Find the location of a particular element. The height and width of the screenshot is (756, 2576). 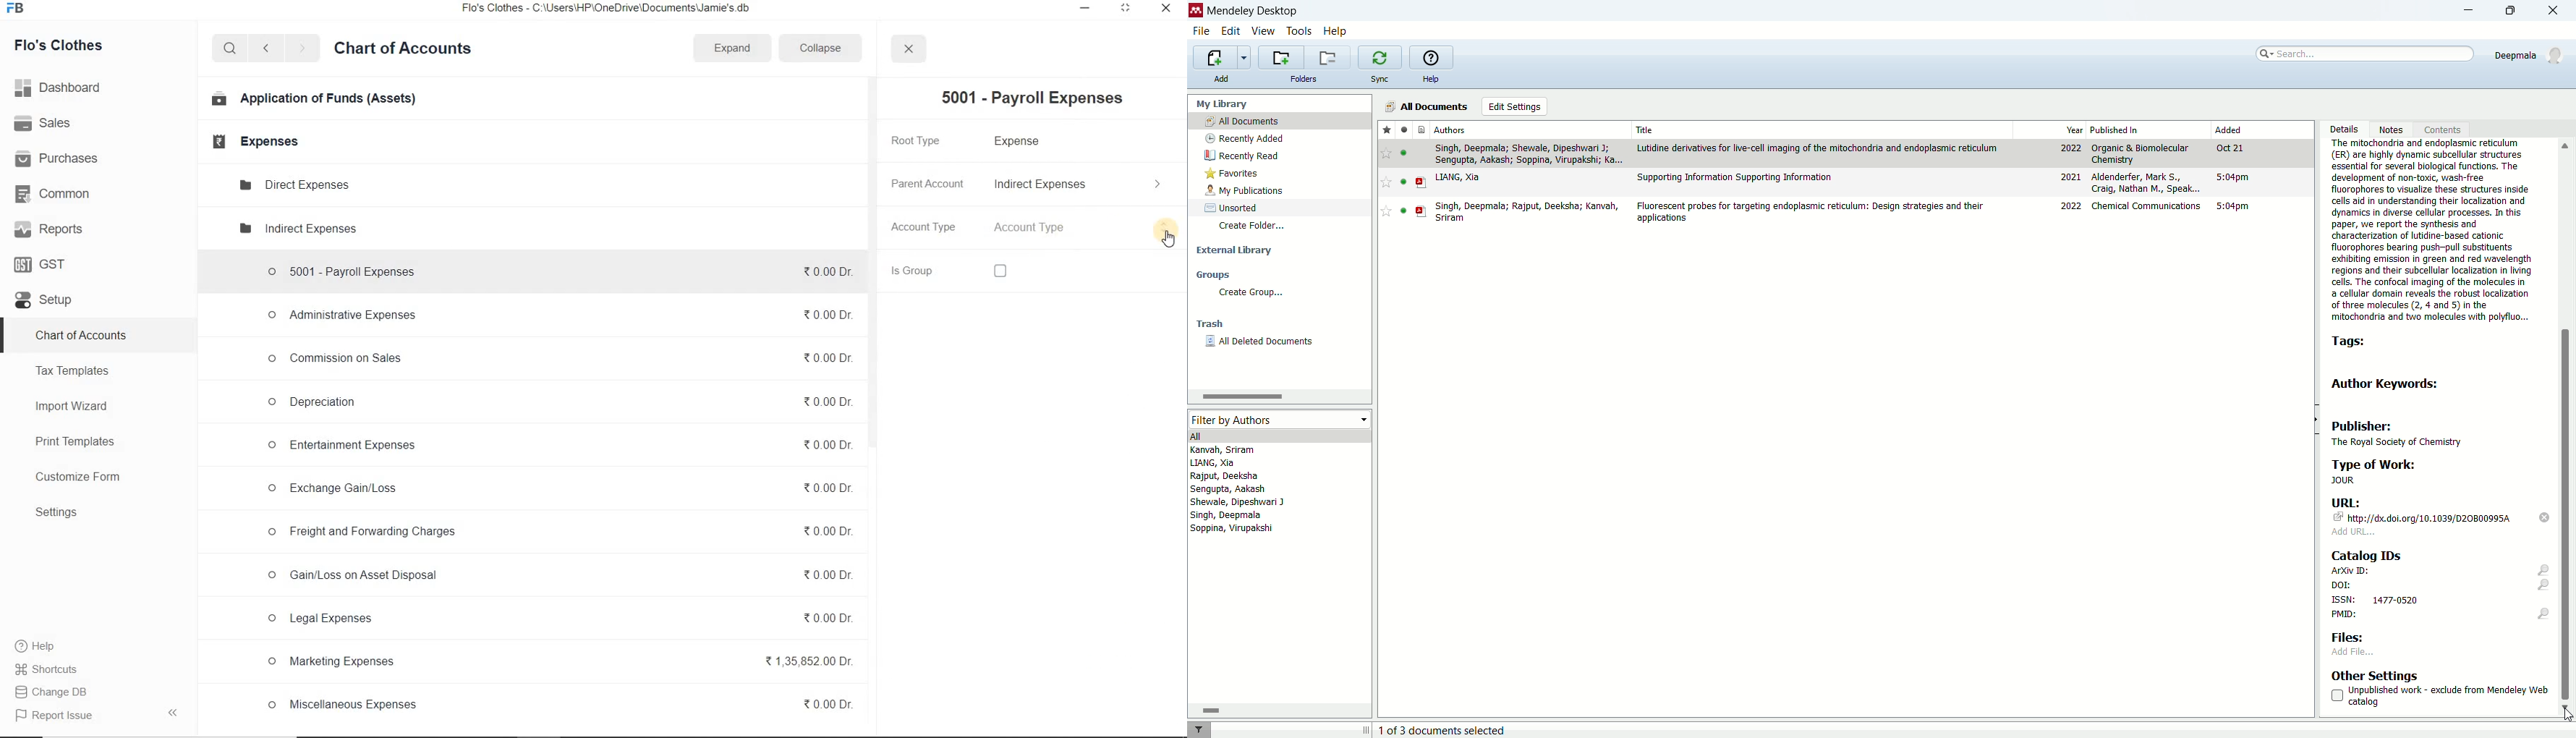

vertical scrollbar is located at coordinates (870, 264).